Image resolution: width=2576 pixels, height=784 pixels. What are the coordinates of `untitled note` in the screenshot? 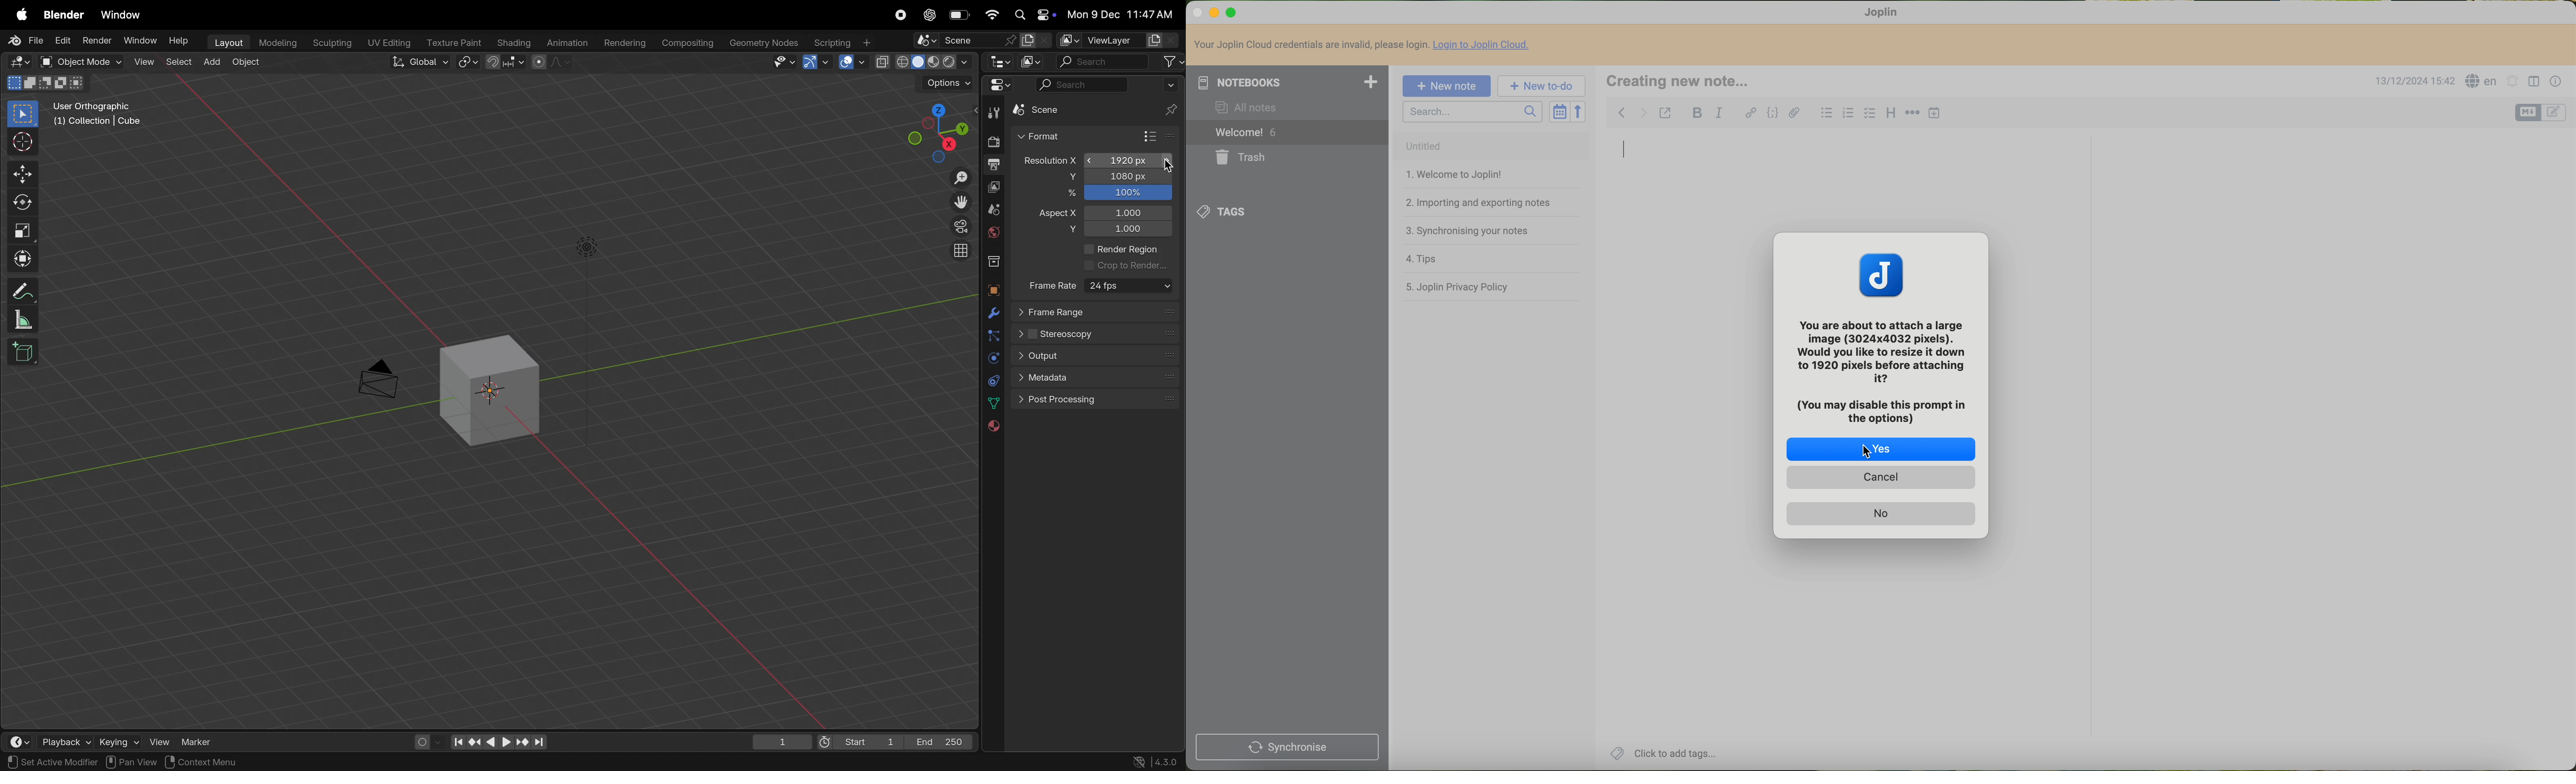 It's located at (1490, 146).